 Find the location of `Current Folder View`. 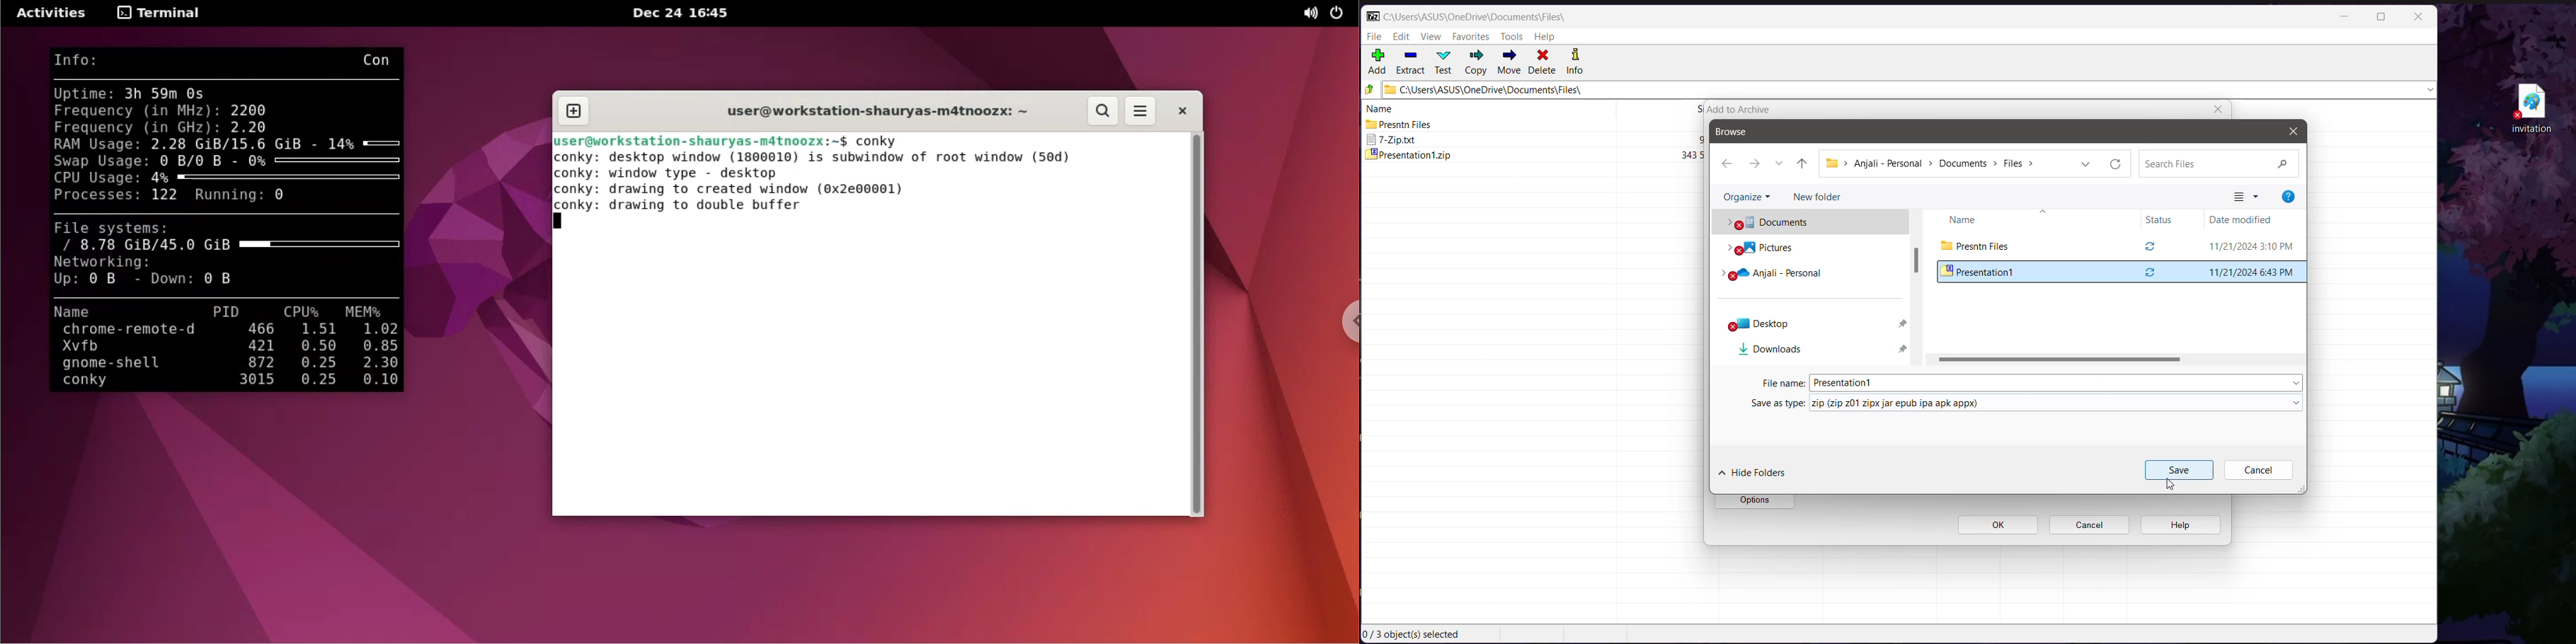

Current Folder View is located at coordinates (2114, 245).